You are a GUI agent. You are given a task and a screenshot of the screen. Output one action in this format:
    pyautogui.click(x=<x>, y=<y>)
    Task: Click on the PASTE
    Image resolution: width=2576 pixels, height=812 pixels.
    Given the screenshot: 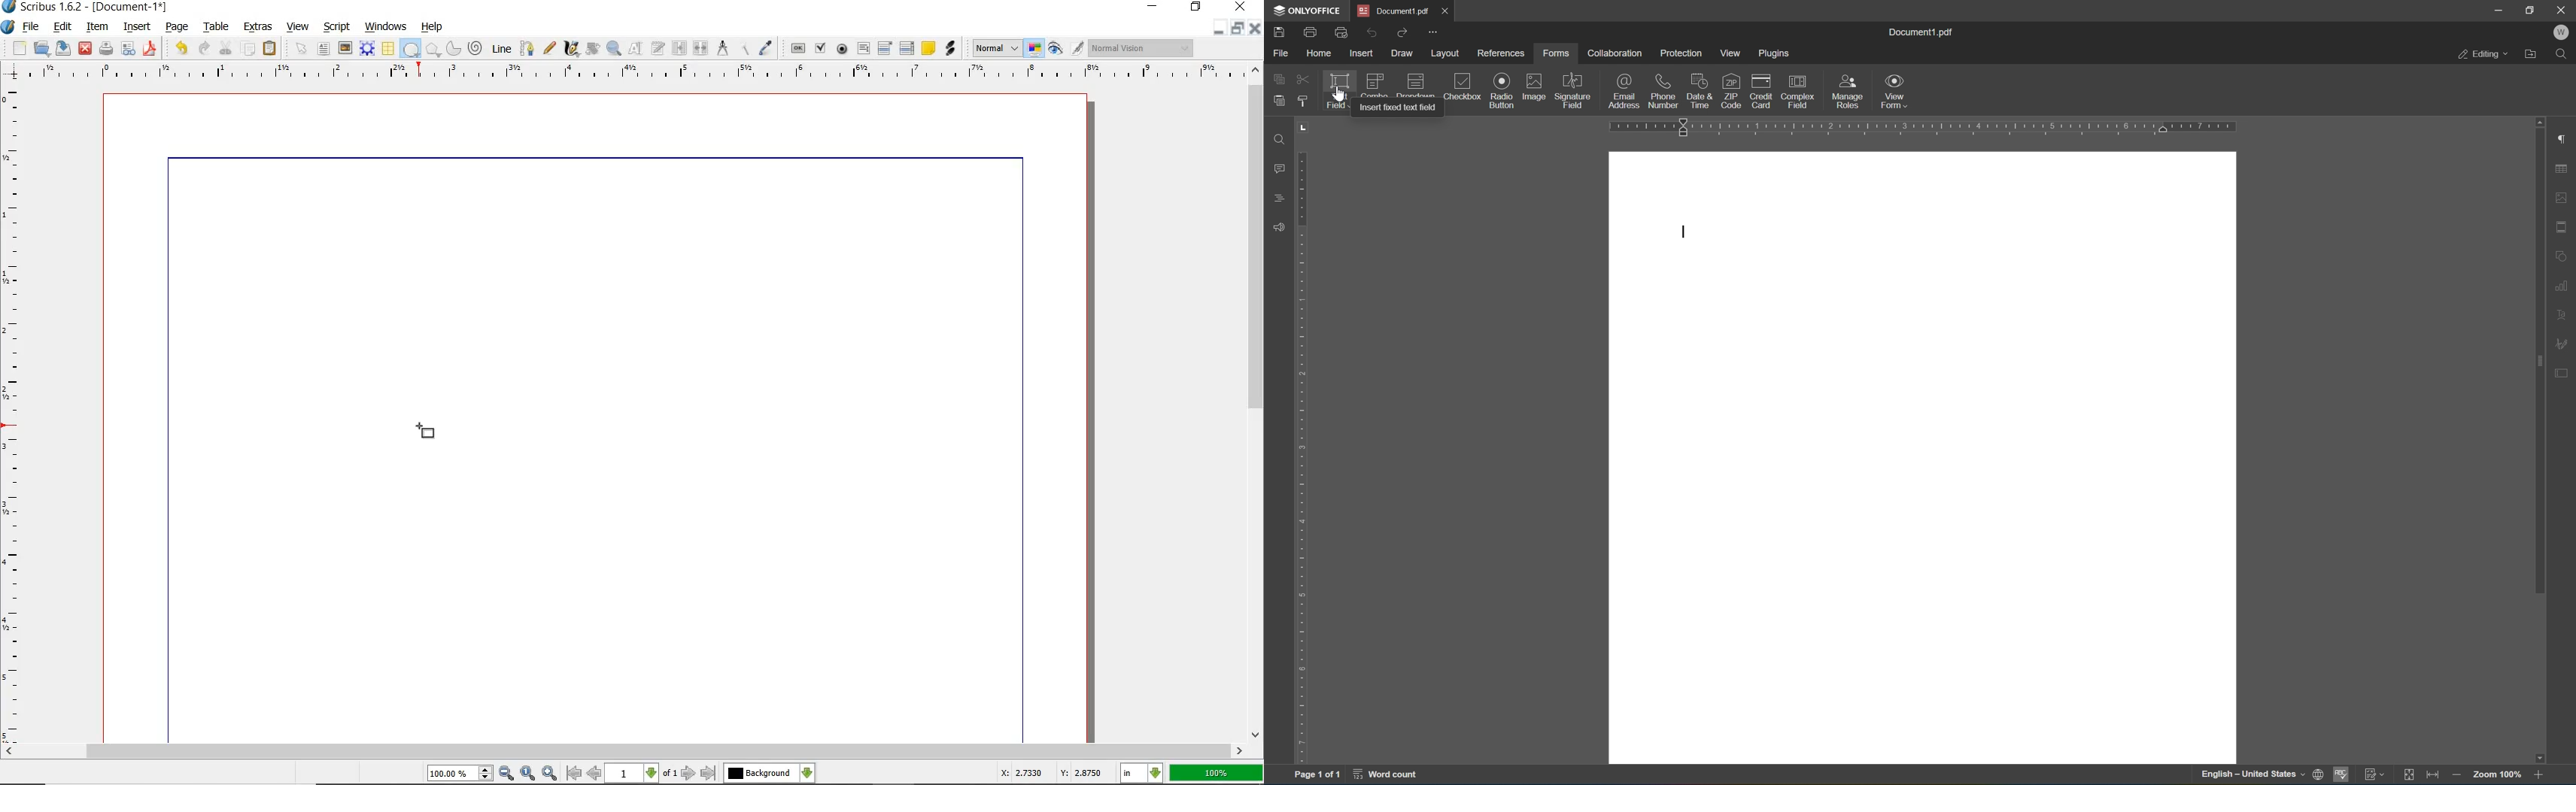 What is the action you would take?
    pyautogui.click(x=269, y=50)
    